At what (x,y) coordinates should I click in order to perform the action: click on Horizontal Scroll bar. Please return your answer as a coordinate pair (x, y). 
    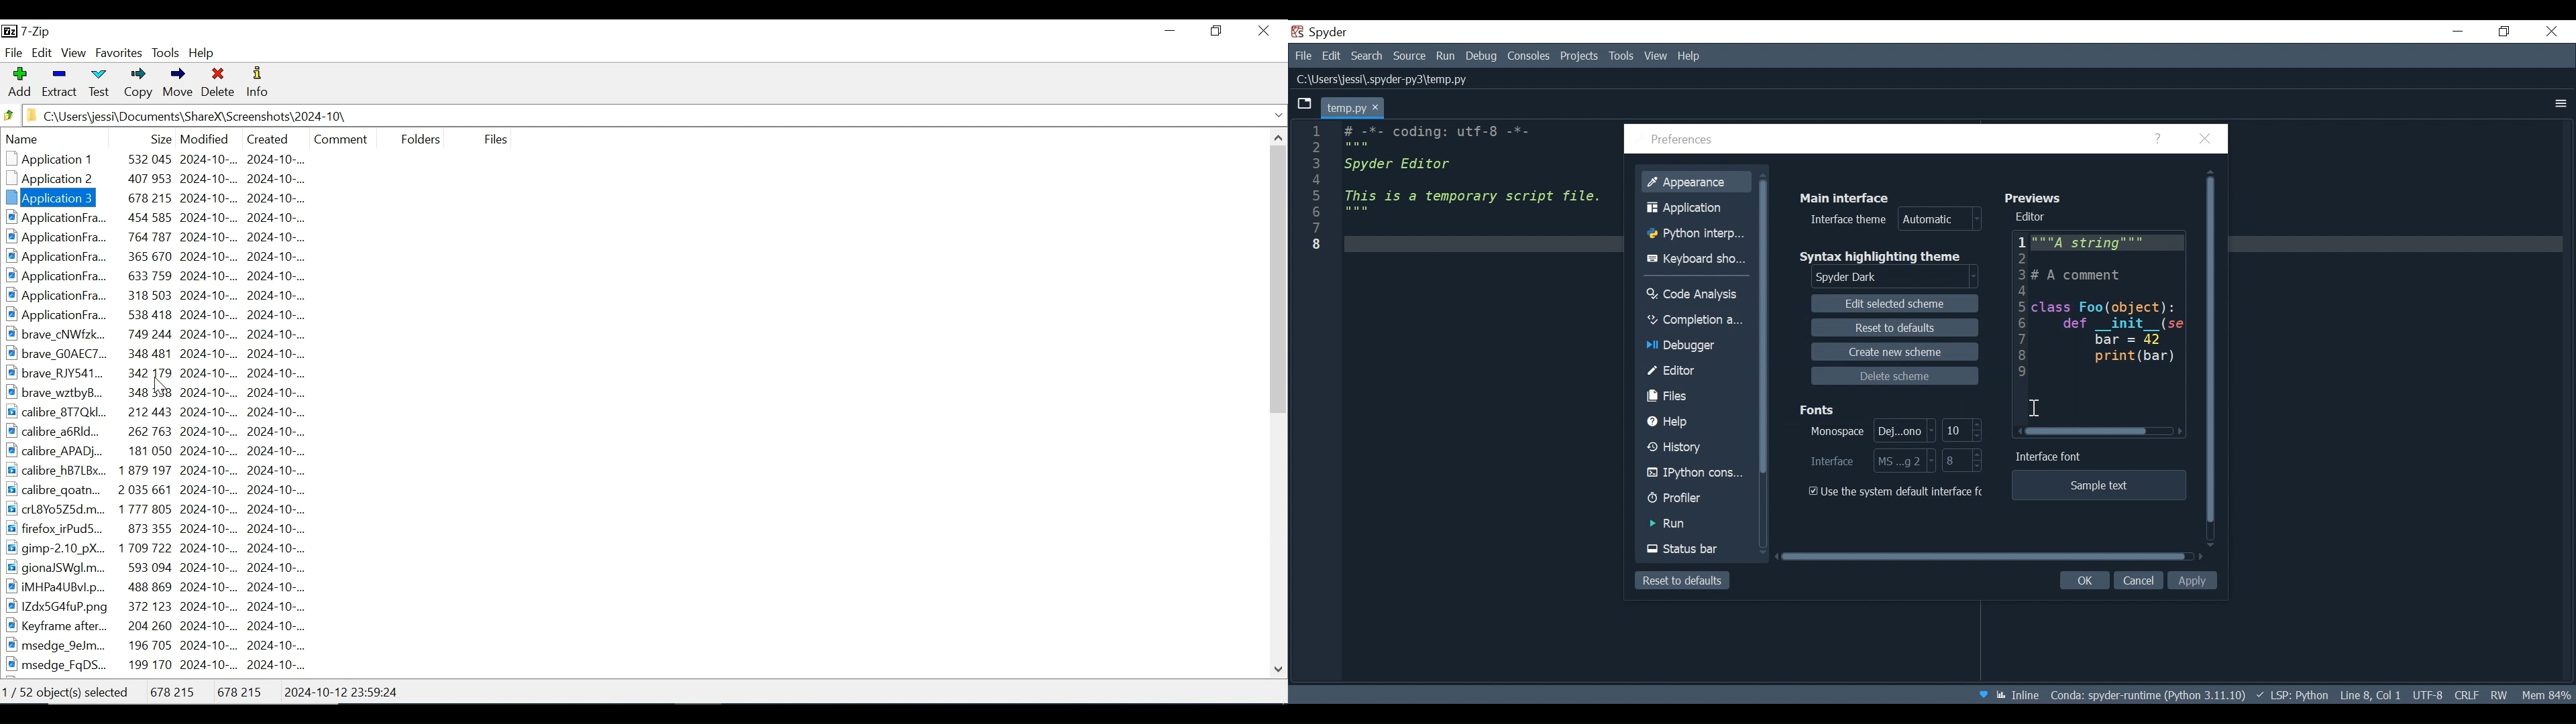
    Looking at the image, I should click on (2087, 432).